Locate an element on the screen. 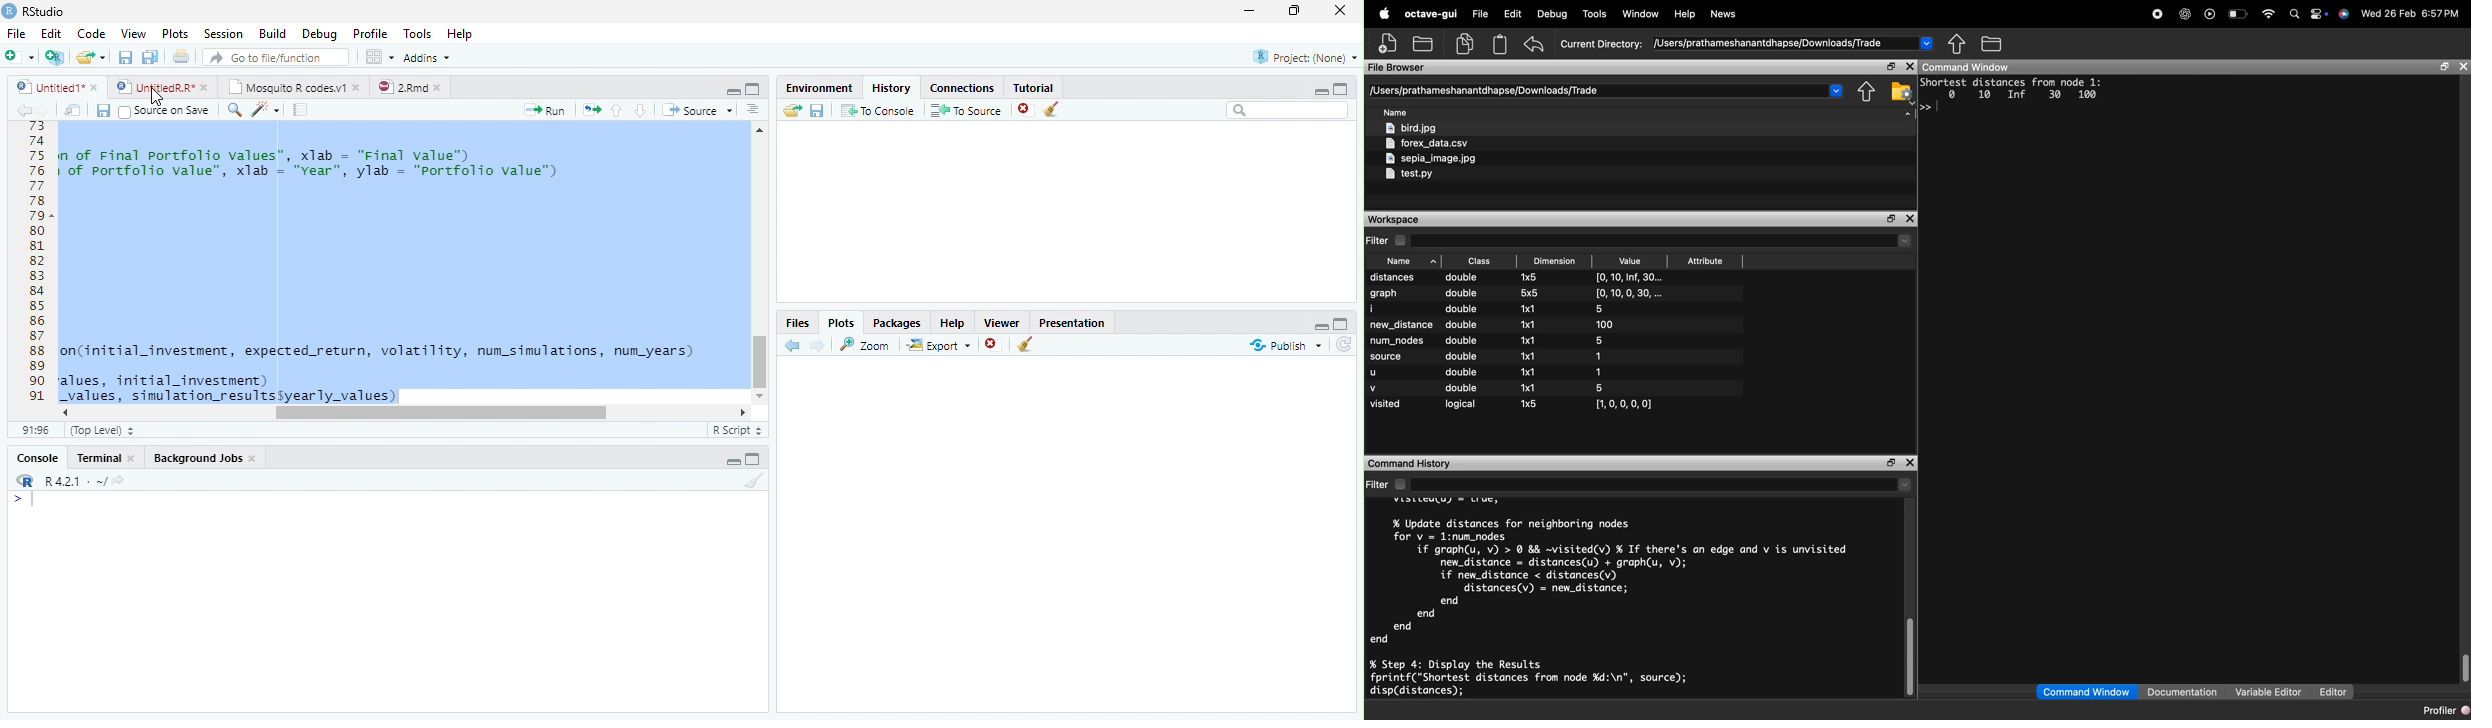 The image size is (2492, 728). Create project is located at coordinates (54, 57).